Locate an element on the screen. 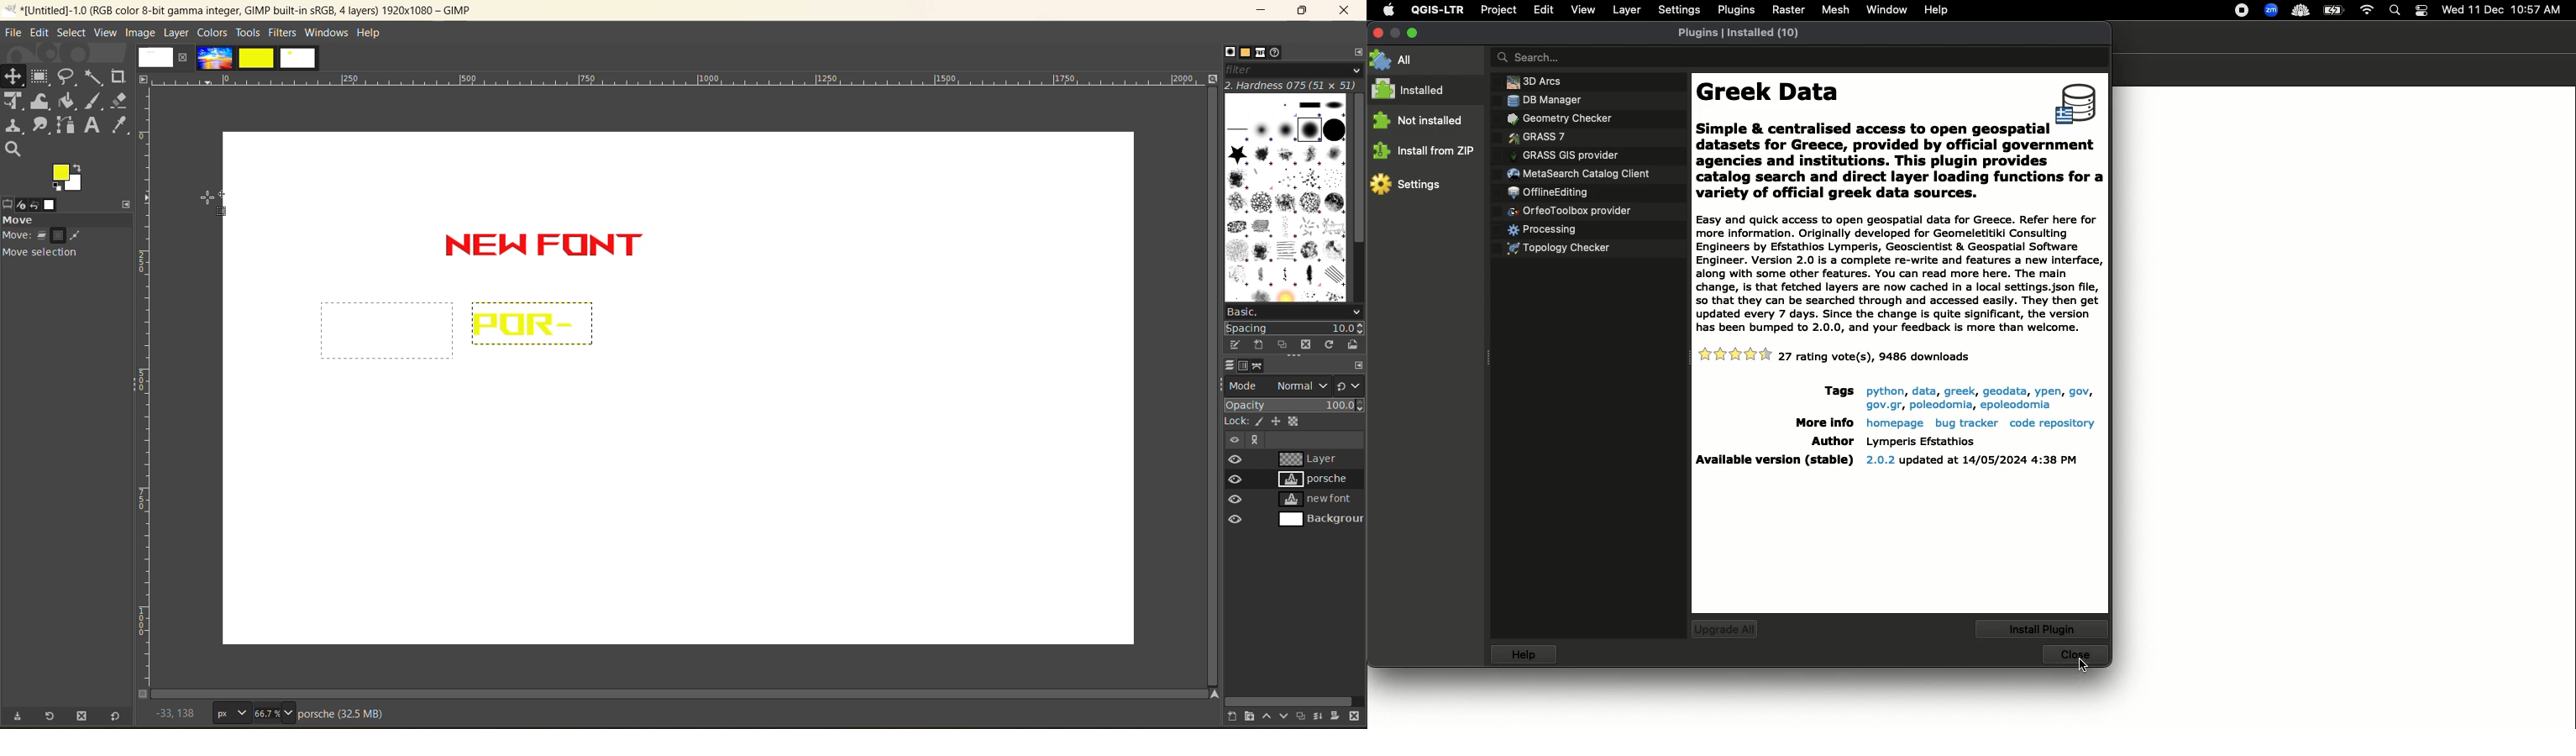  filters is located at coordinates (282, 33).